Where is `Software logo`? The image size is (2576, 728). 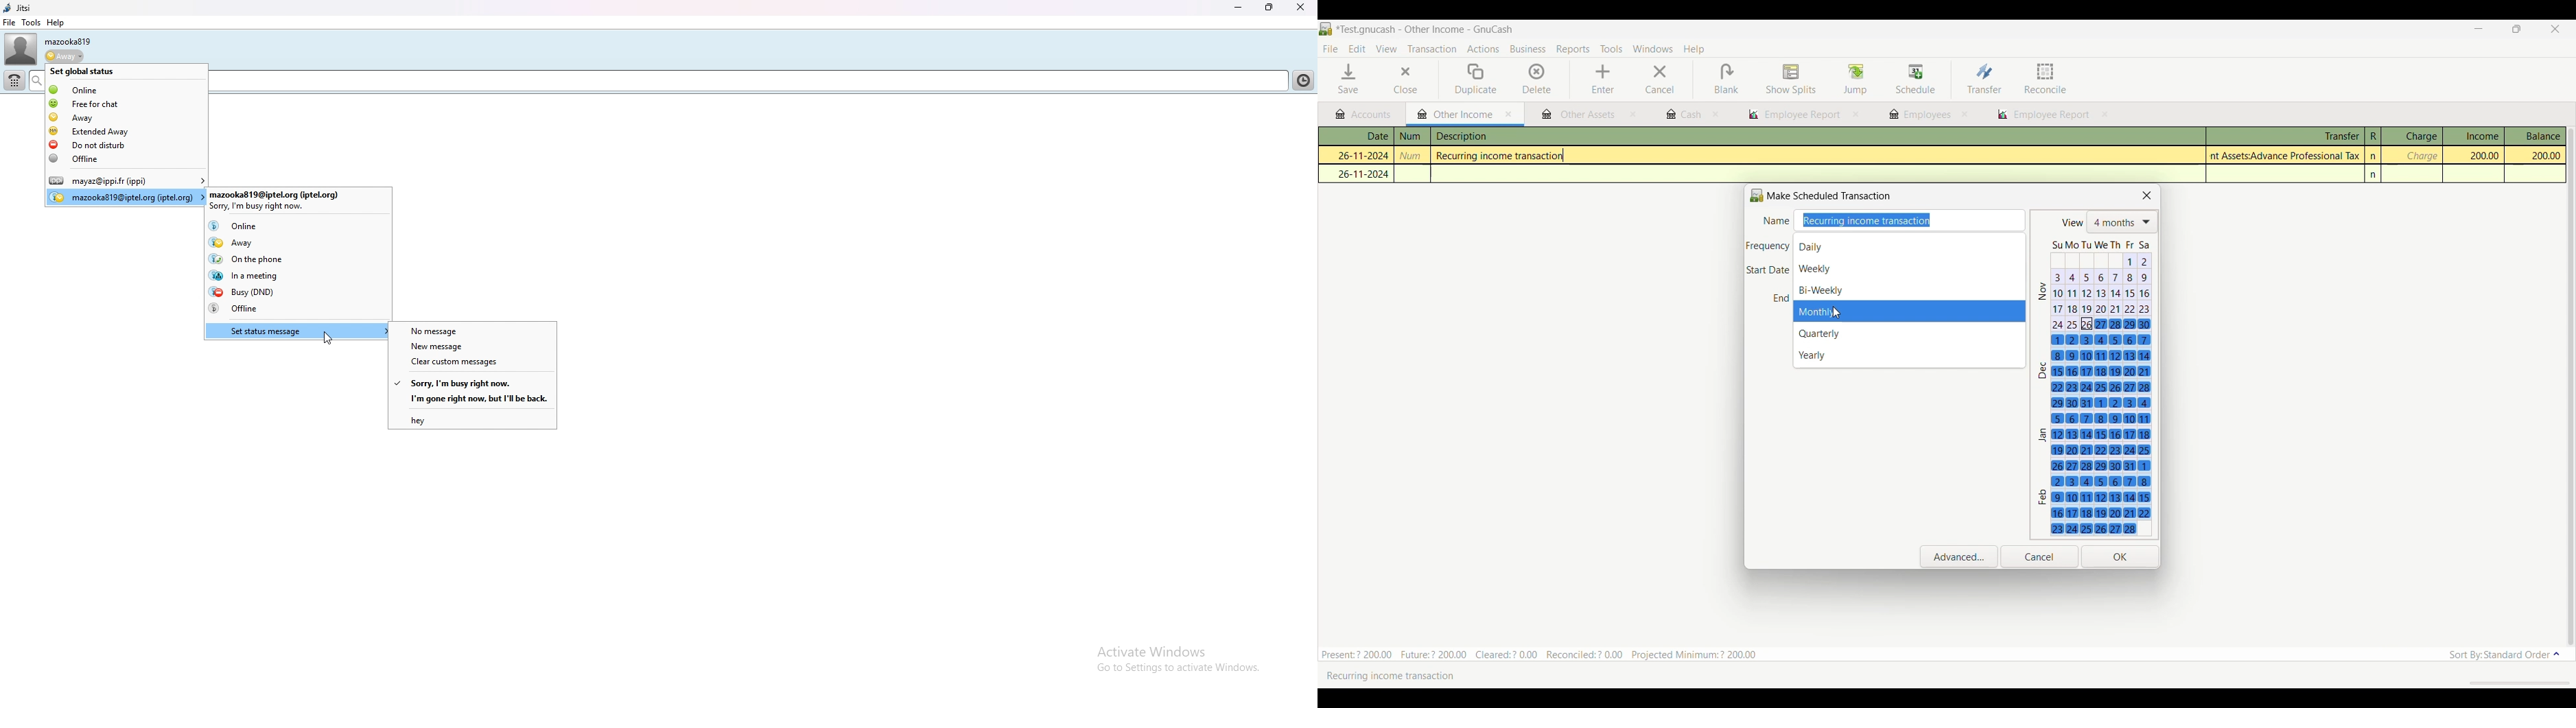
Software logo is located at coordinates (1326, 29).